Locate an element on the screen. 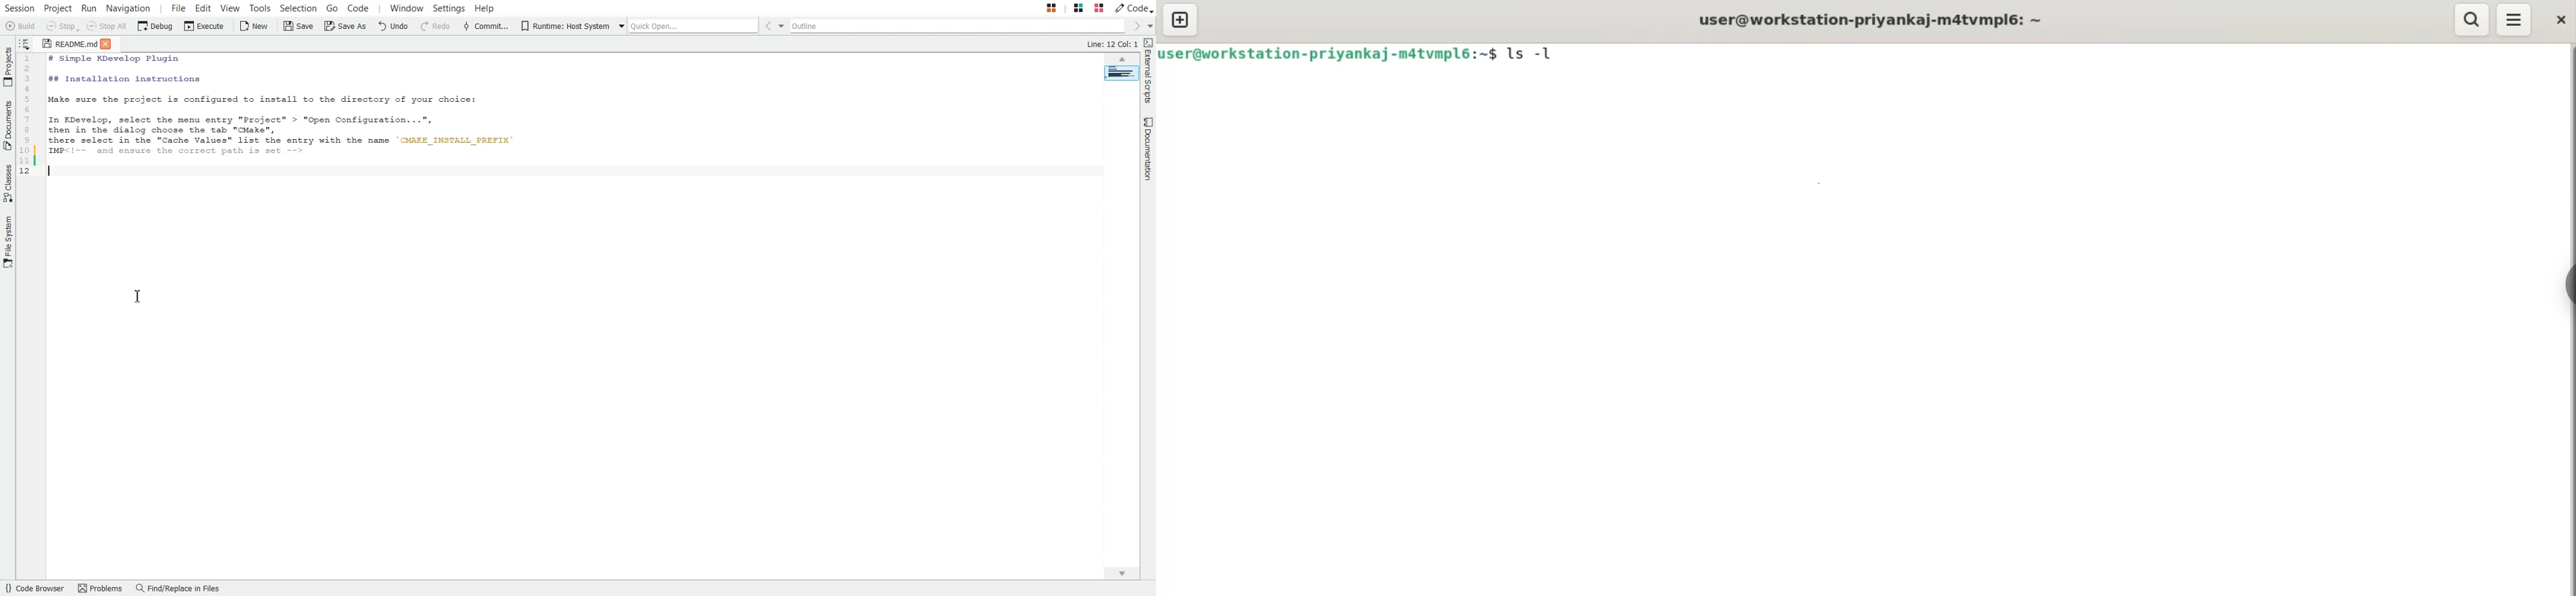 The width and height of the screenshot is (2576, 616). Problems is located at coordinates (101, 588).